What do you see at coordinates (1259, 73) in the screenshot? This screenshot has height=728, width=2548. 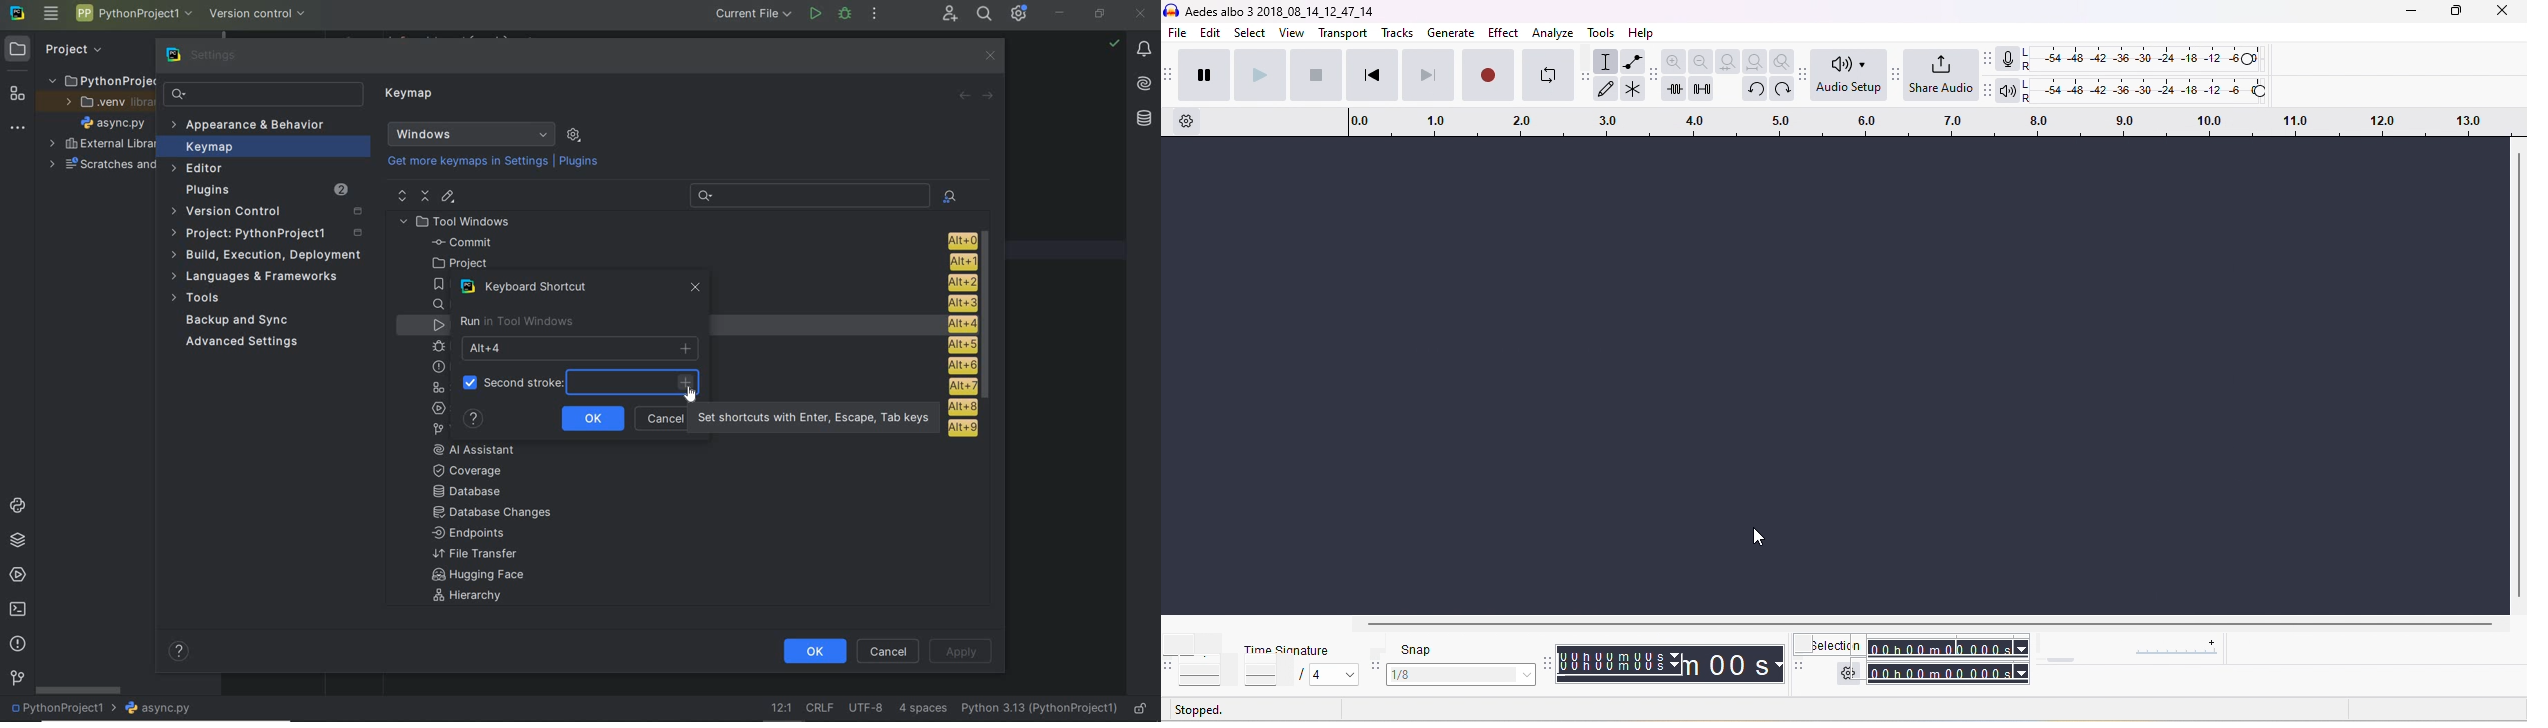 I see `play` at bounding box center [1259, 73].